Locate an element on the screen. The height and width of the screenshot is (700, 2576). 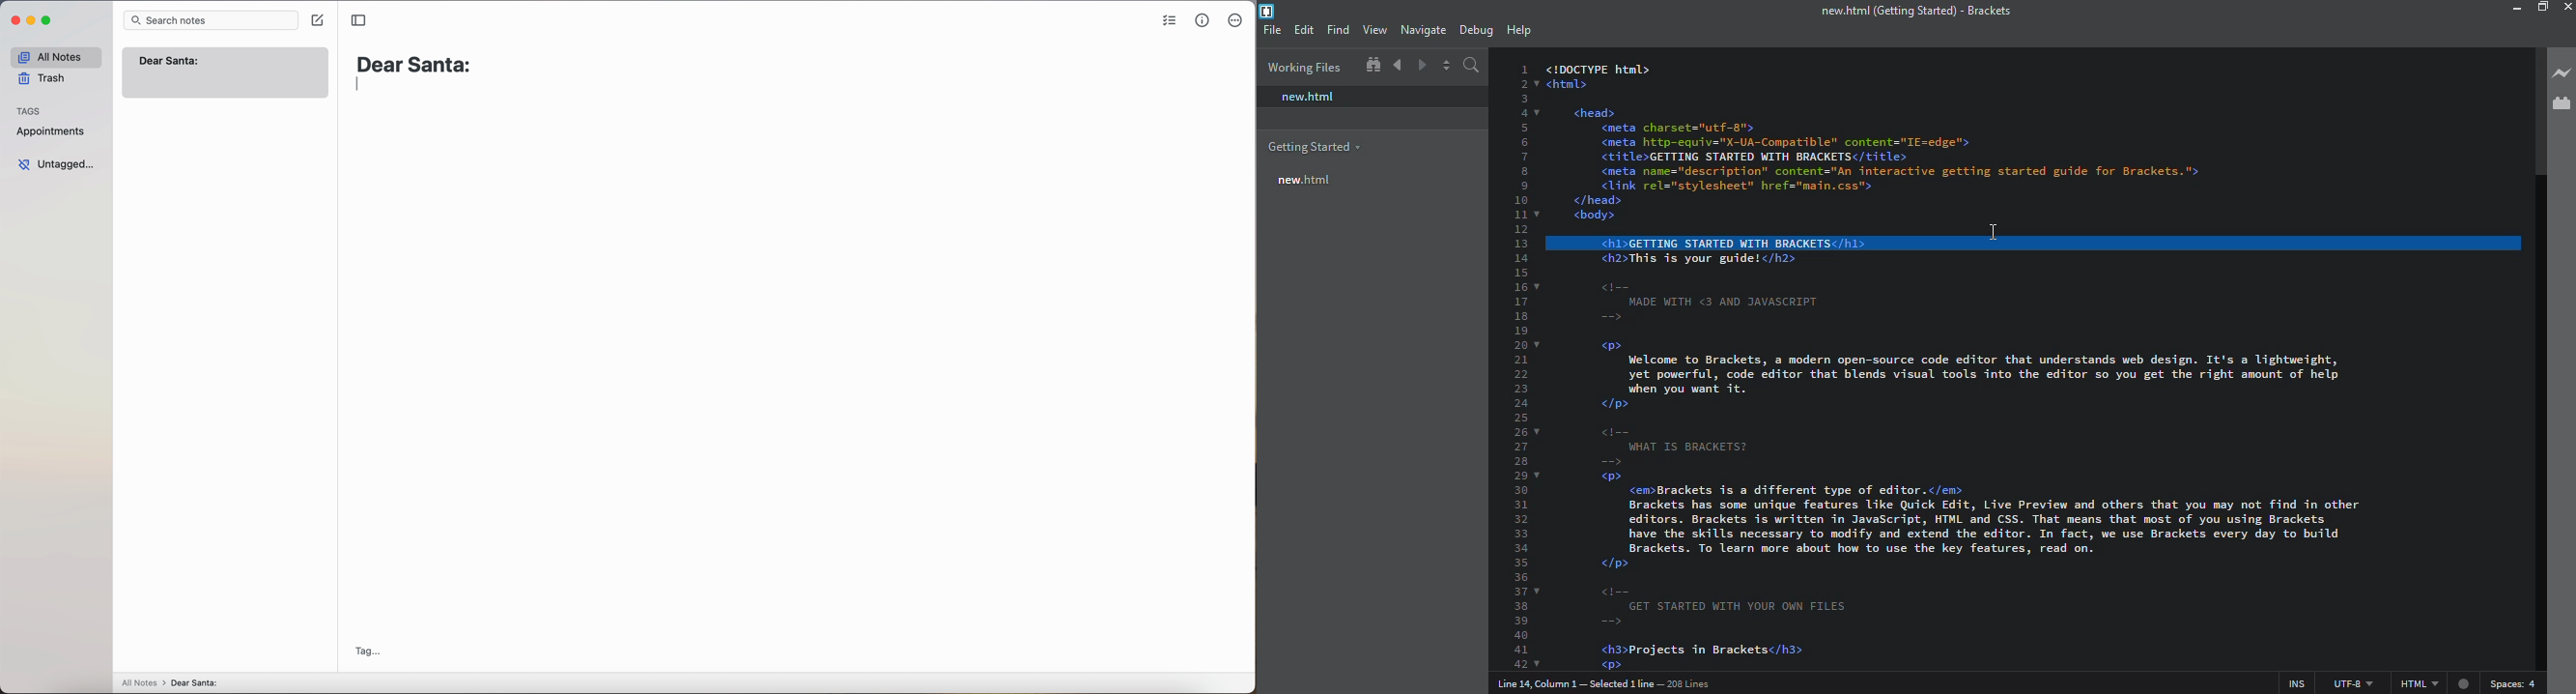
extension manager is located at coordinates (2561, 104).